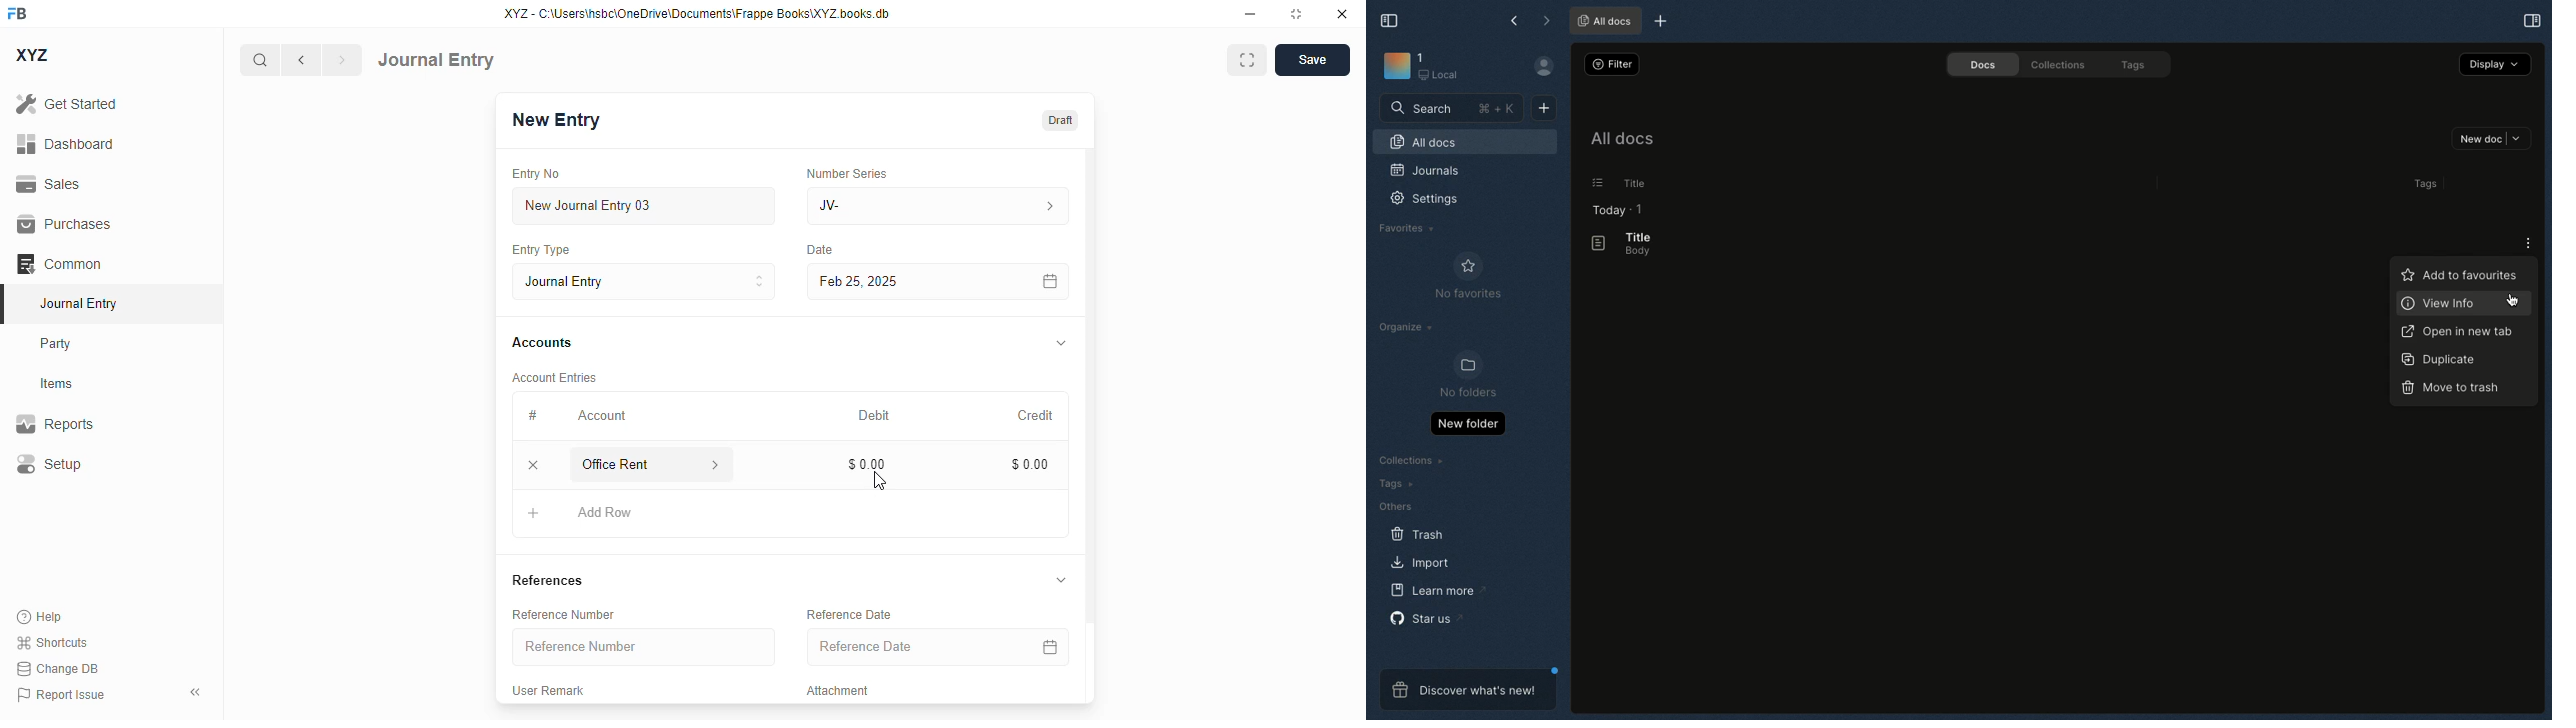  I want to click on Docs, so click(1976, 64).